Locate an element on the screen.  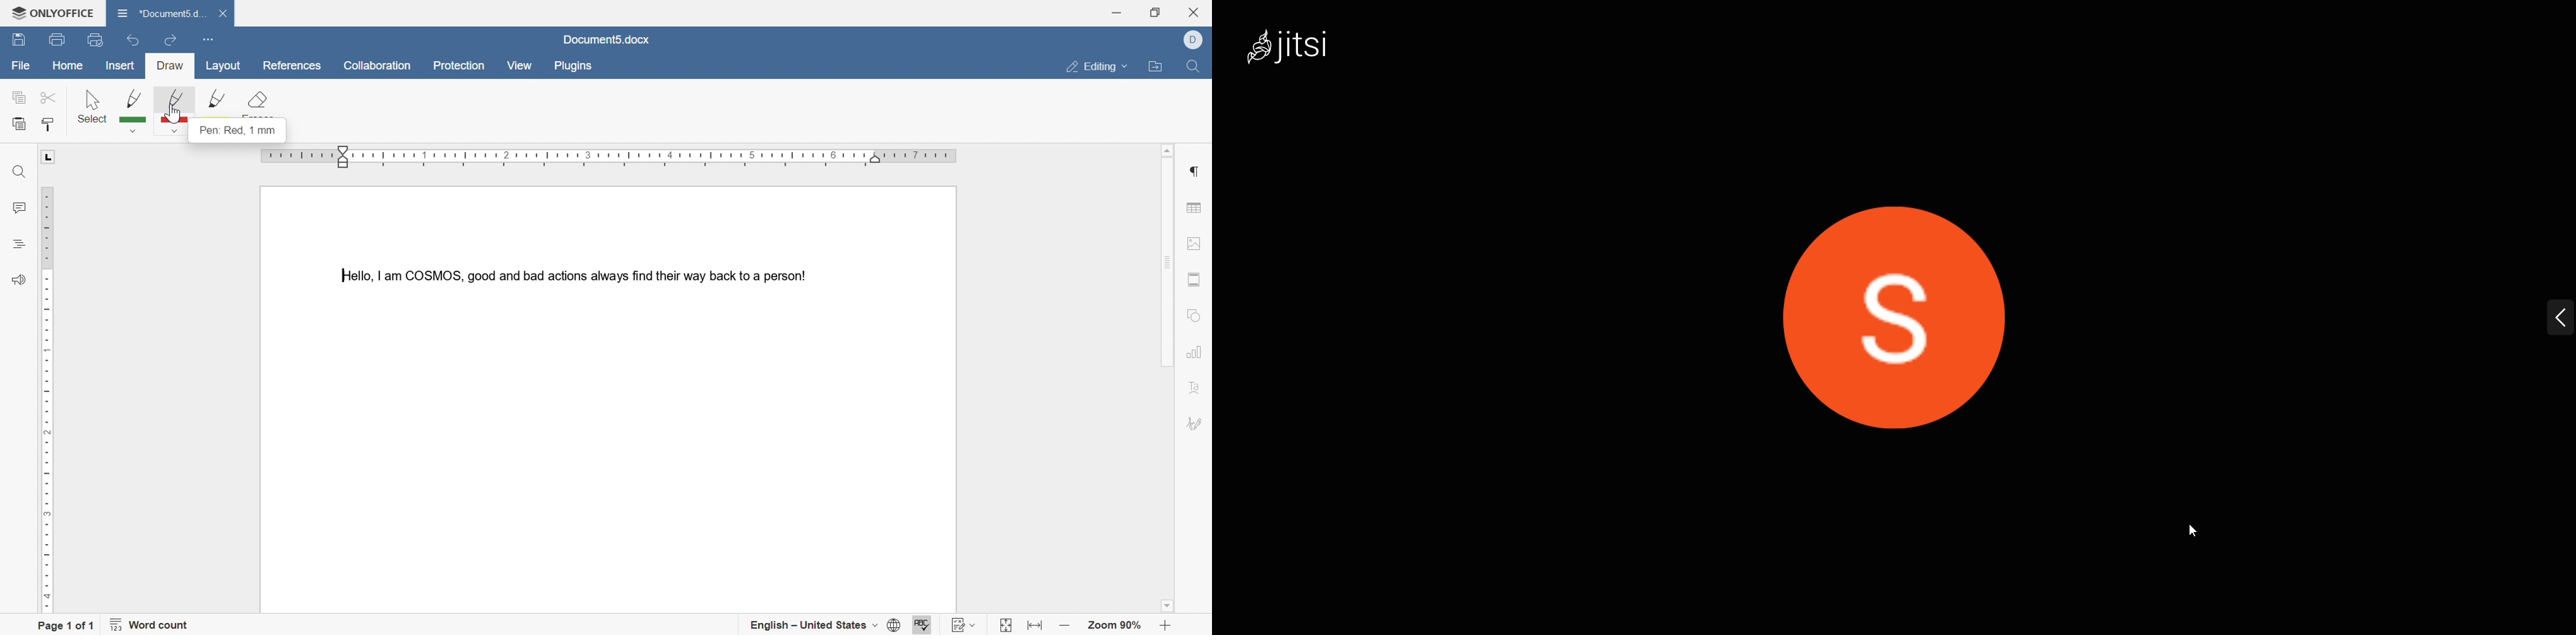
text art settings is located at coordinates (1194, 390).